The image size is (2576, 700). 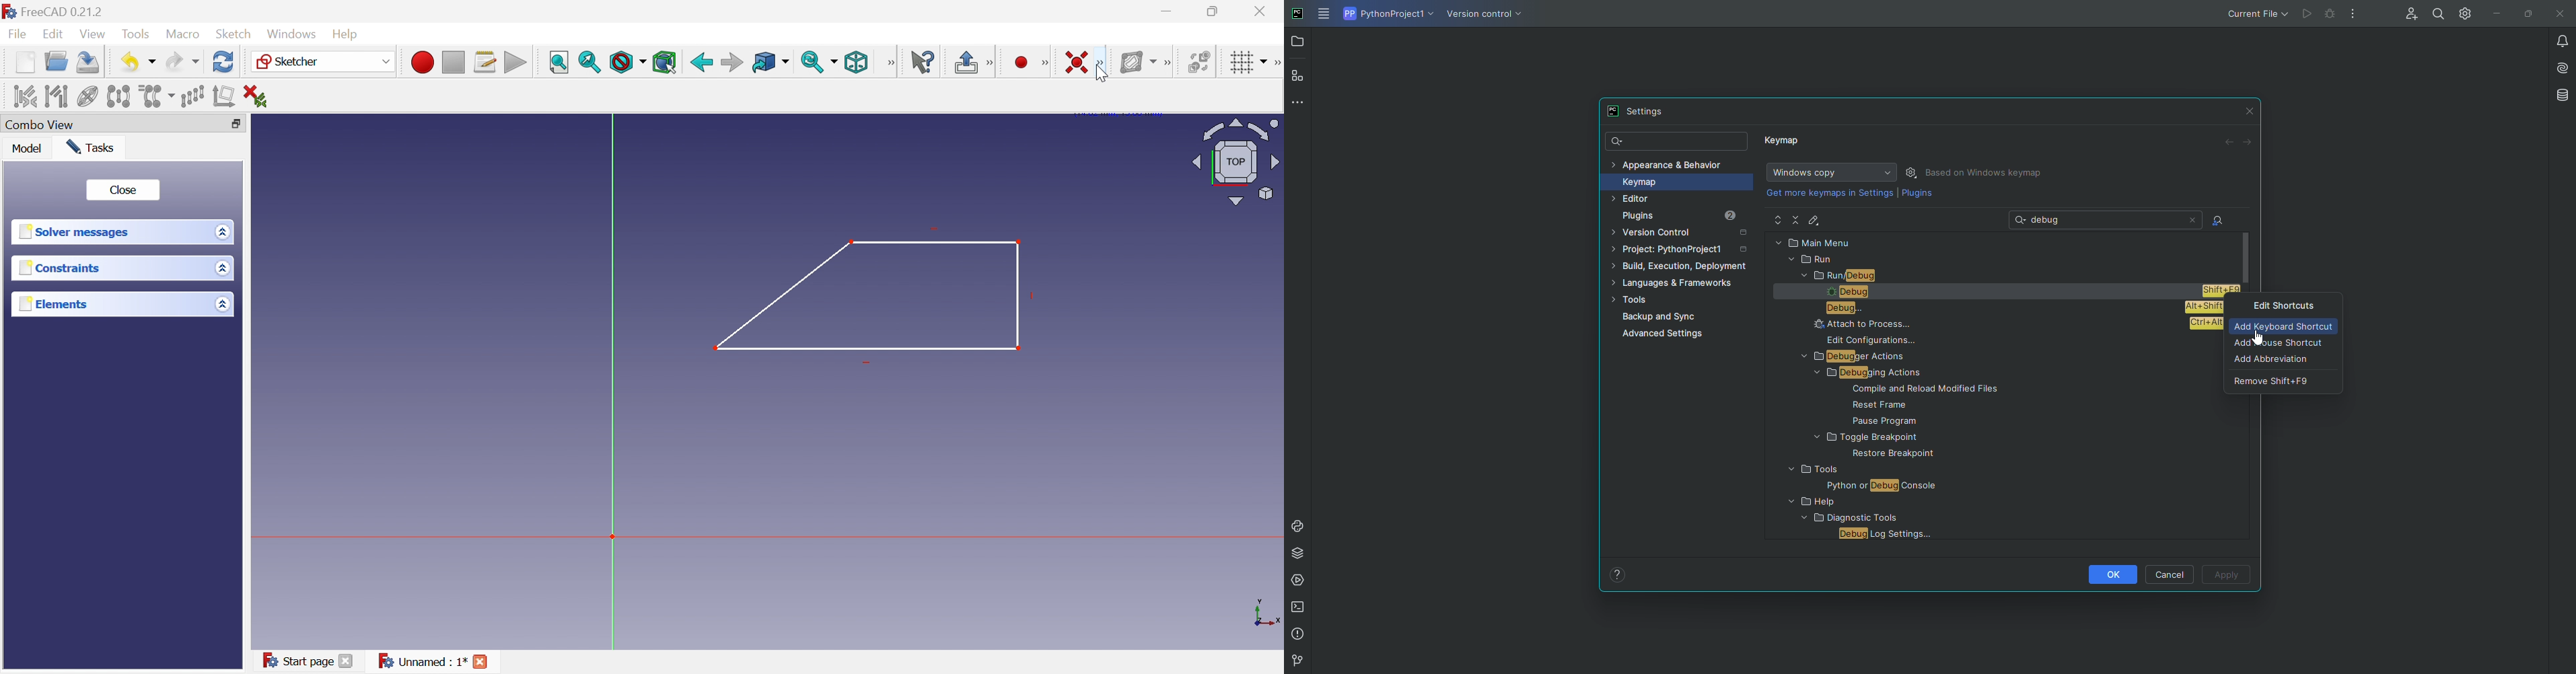 What do you see at coordinates (127, 61) in the screenshot?
I see `Undo` at bounding box center [127, 61].